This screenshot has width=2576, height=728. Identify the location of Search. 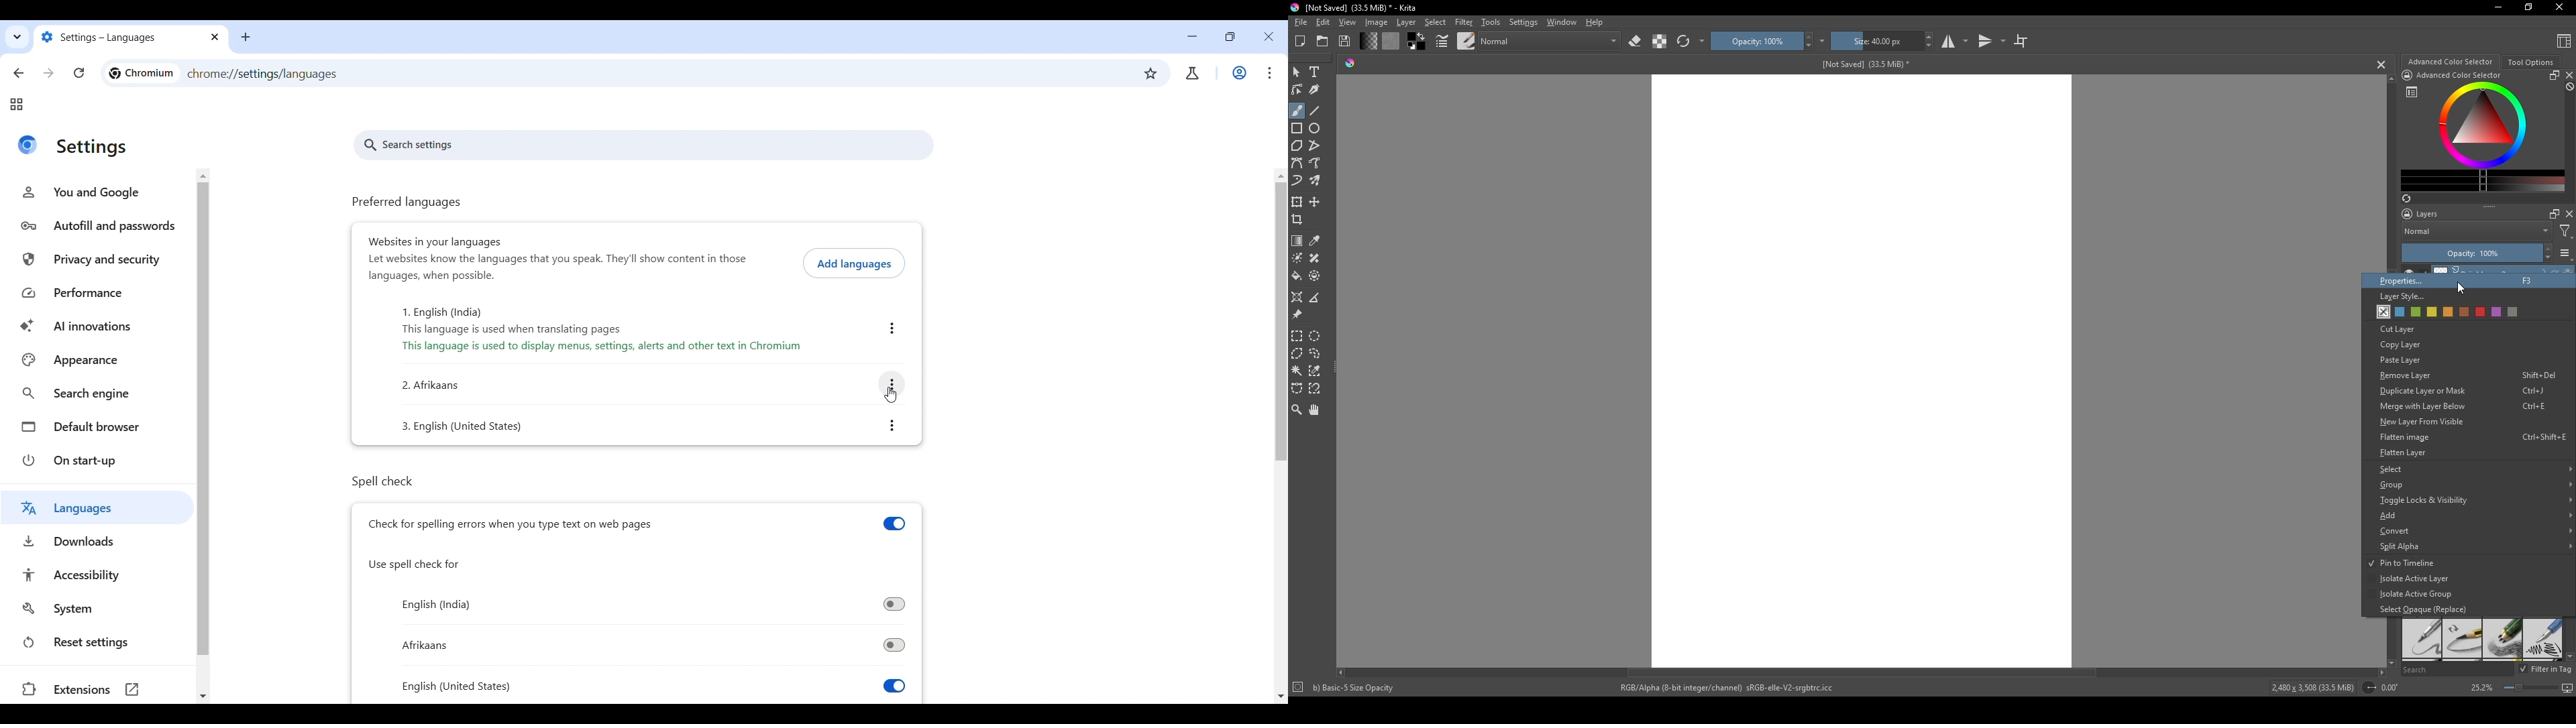
(2457, 670).